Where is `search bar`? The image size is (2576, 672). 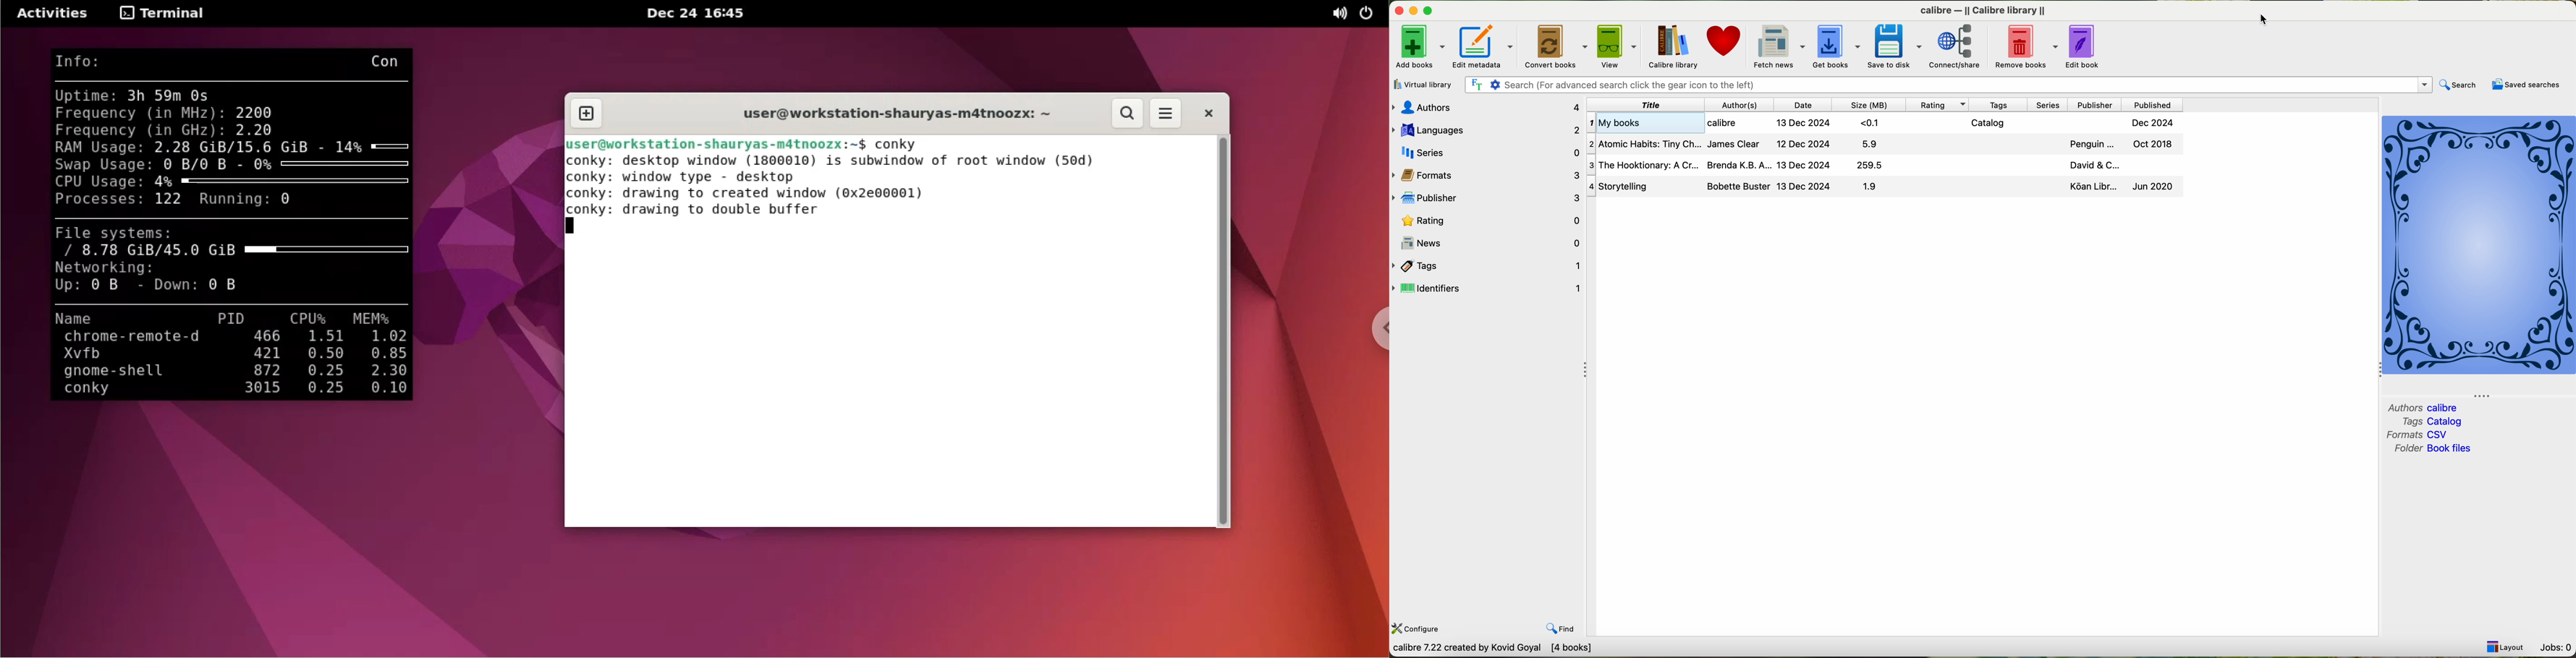
search bar is located at coordinates (1949, 85).